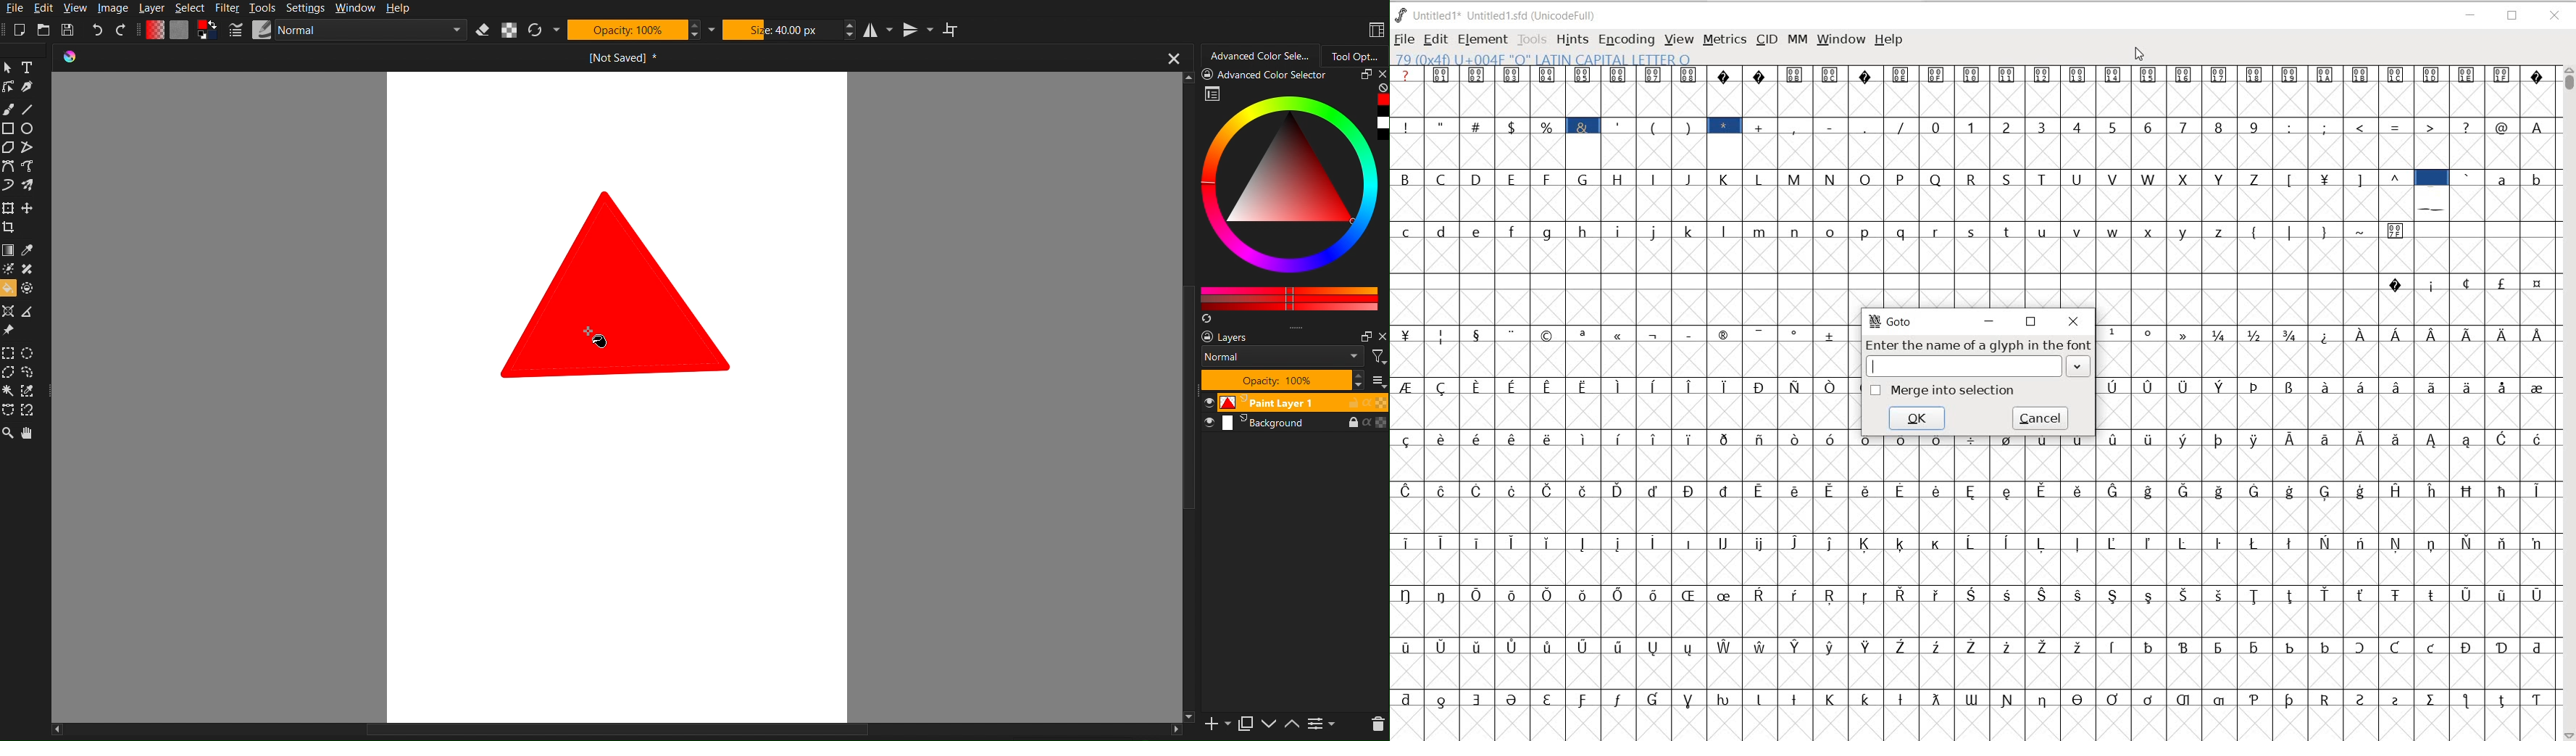  Describe the element at coordinates (28, 109) in the screenshot. I see `Line ` at that location.